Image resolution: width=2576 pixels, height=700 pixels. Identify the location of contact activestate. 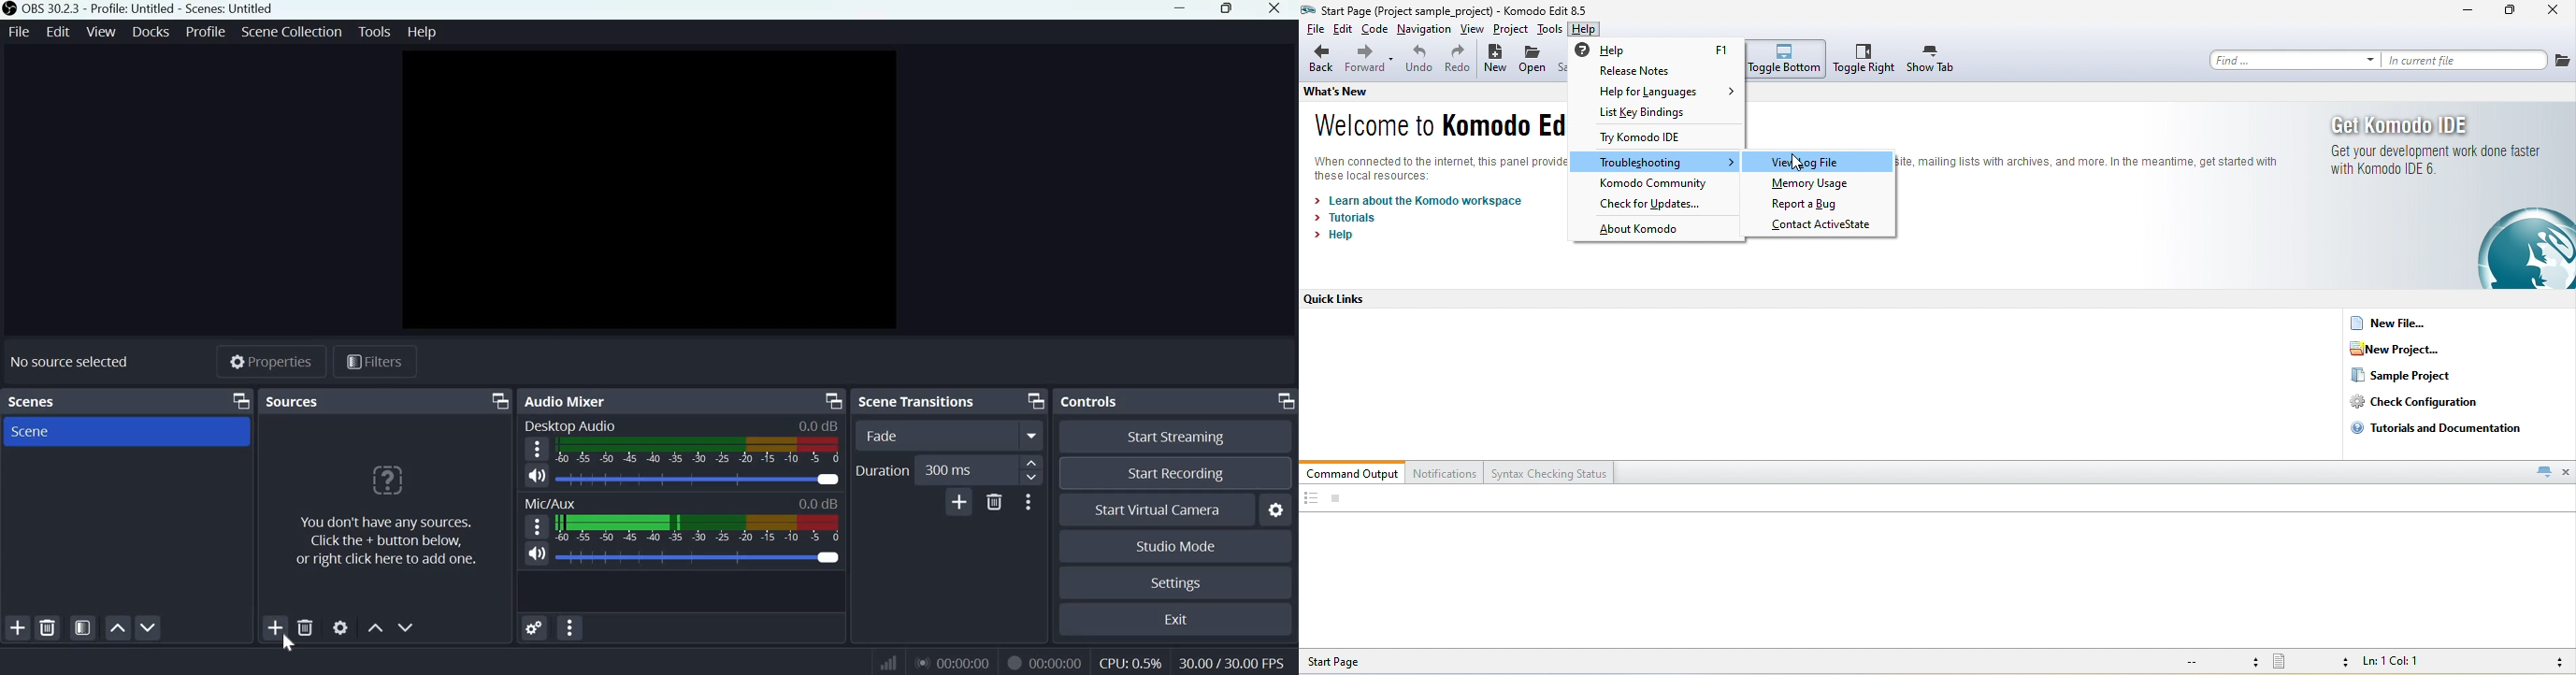
(1824, 225).